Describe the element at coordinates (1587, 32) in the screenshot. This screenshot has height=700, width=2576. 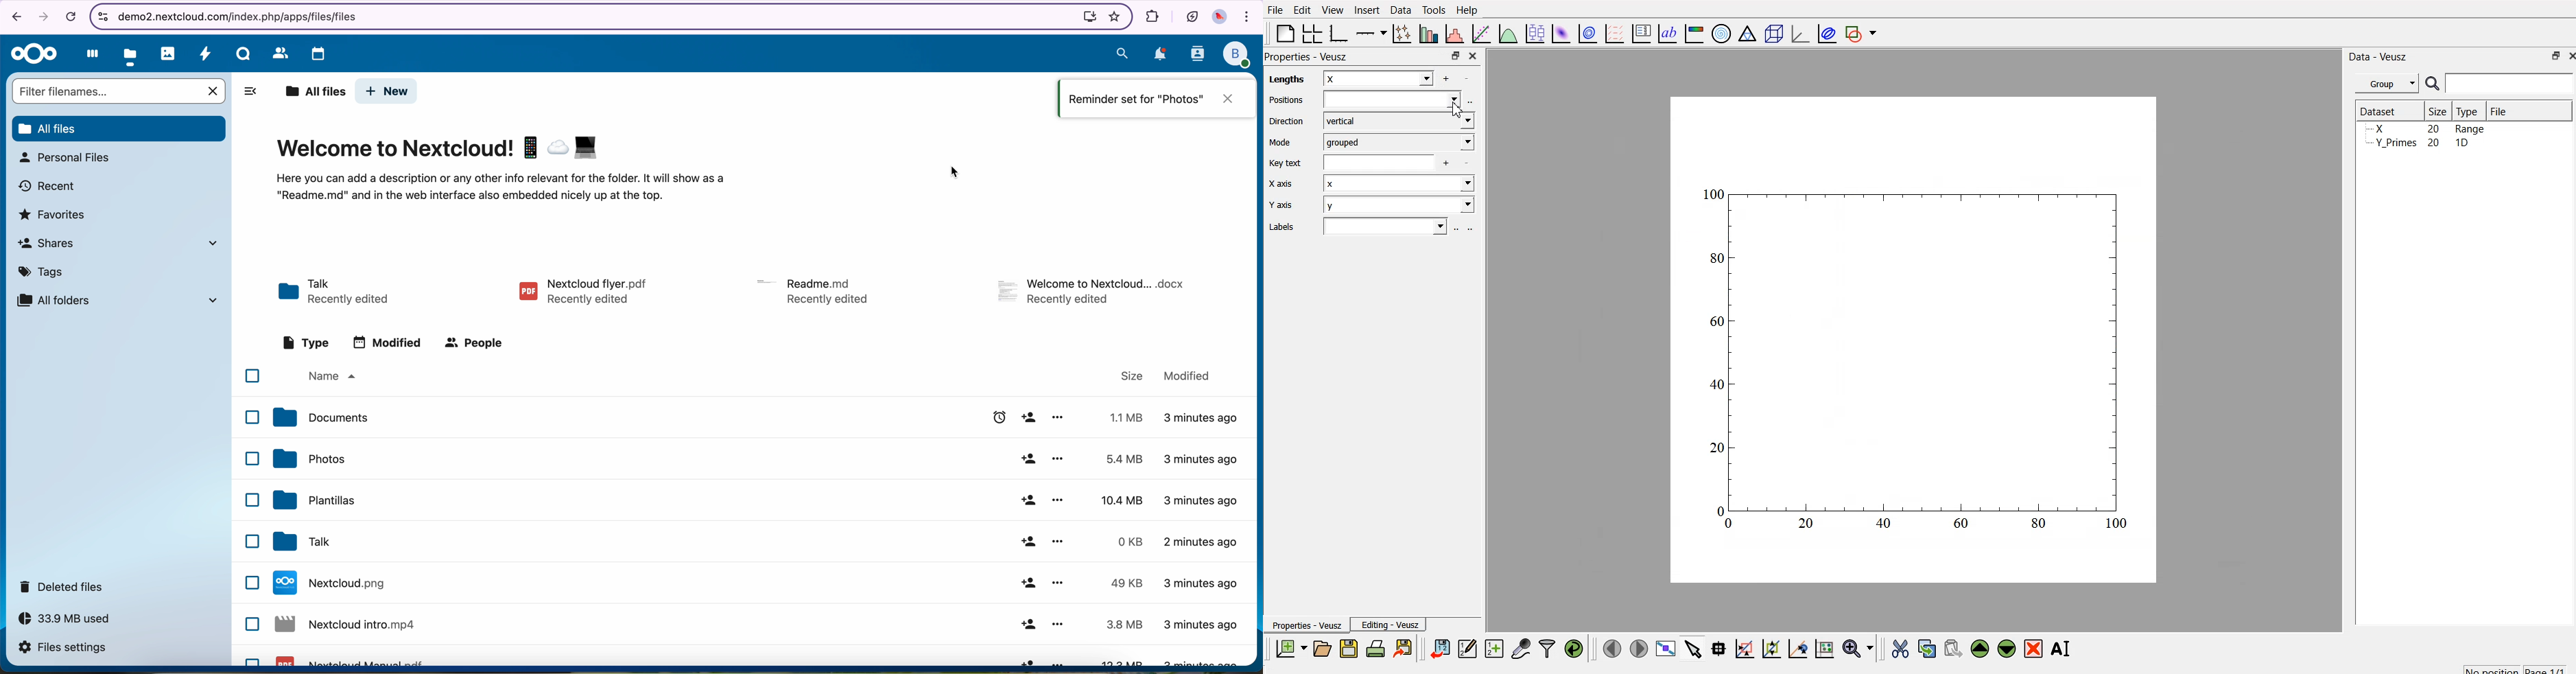
I see `plot data` at that location.